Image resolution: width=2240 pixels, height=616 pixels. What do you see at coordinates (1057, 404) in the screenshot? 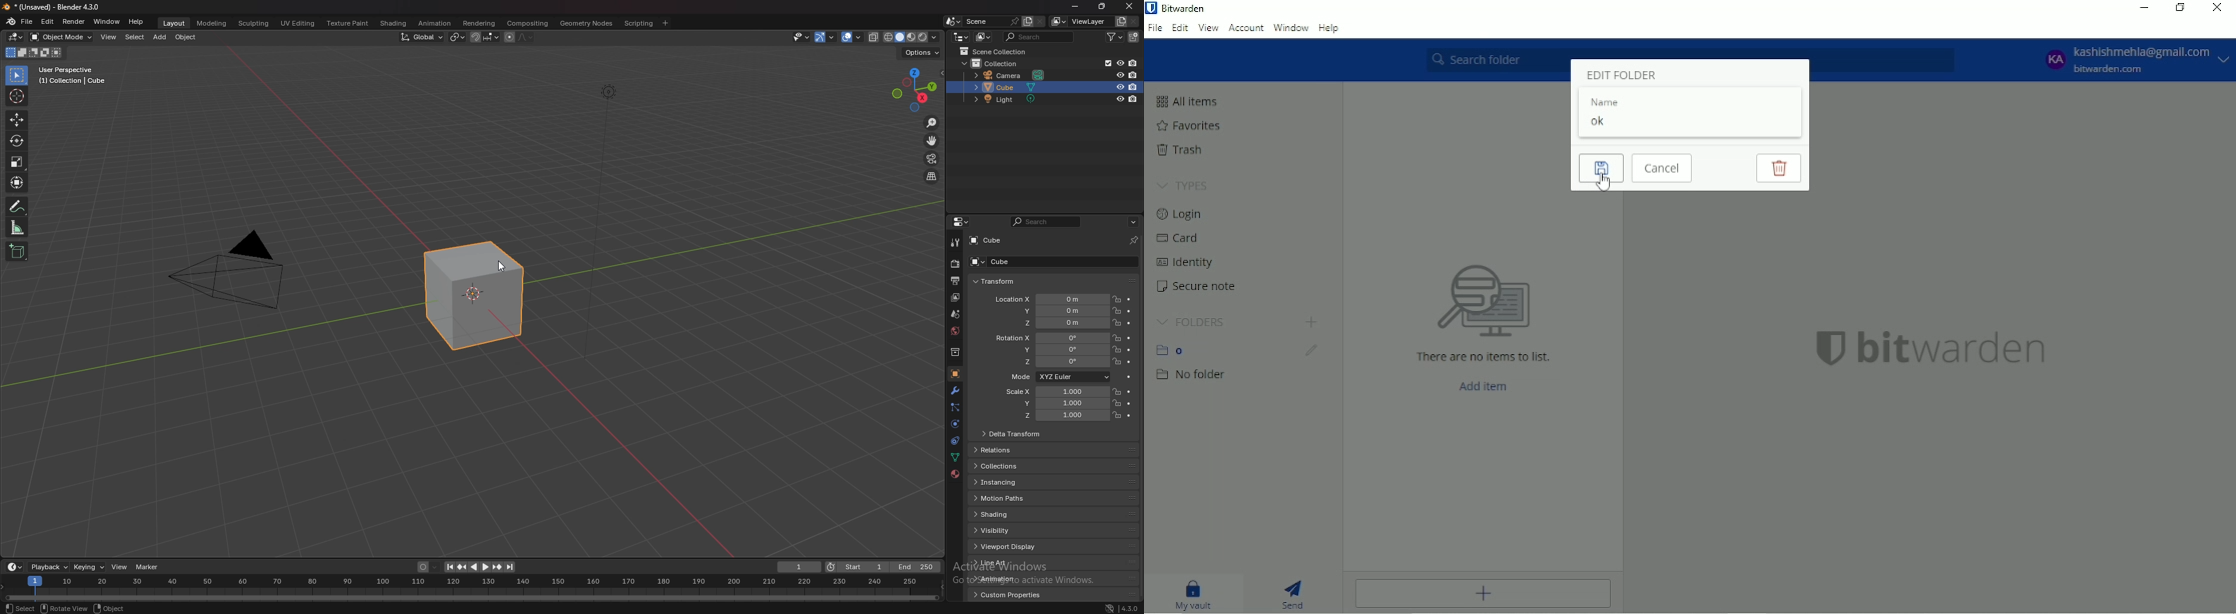
I see `scale y` at bounding box center [1057, 404].